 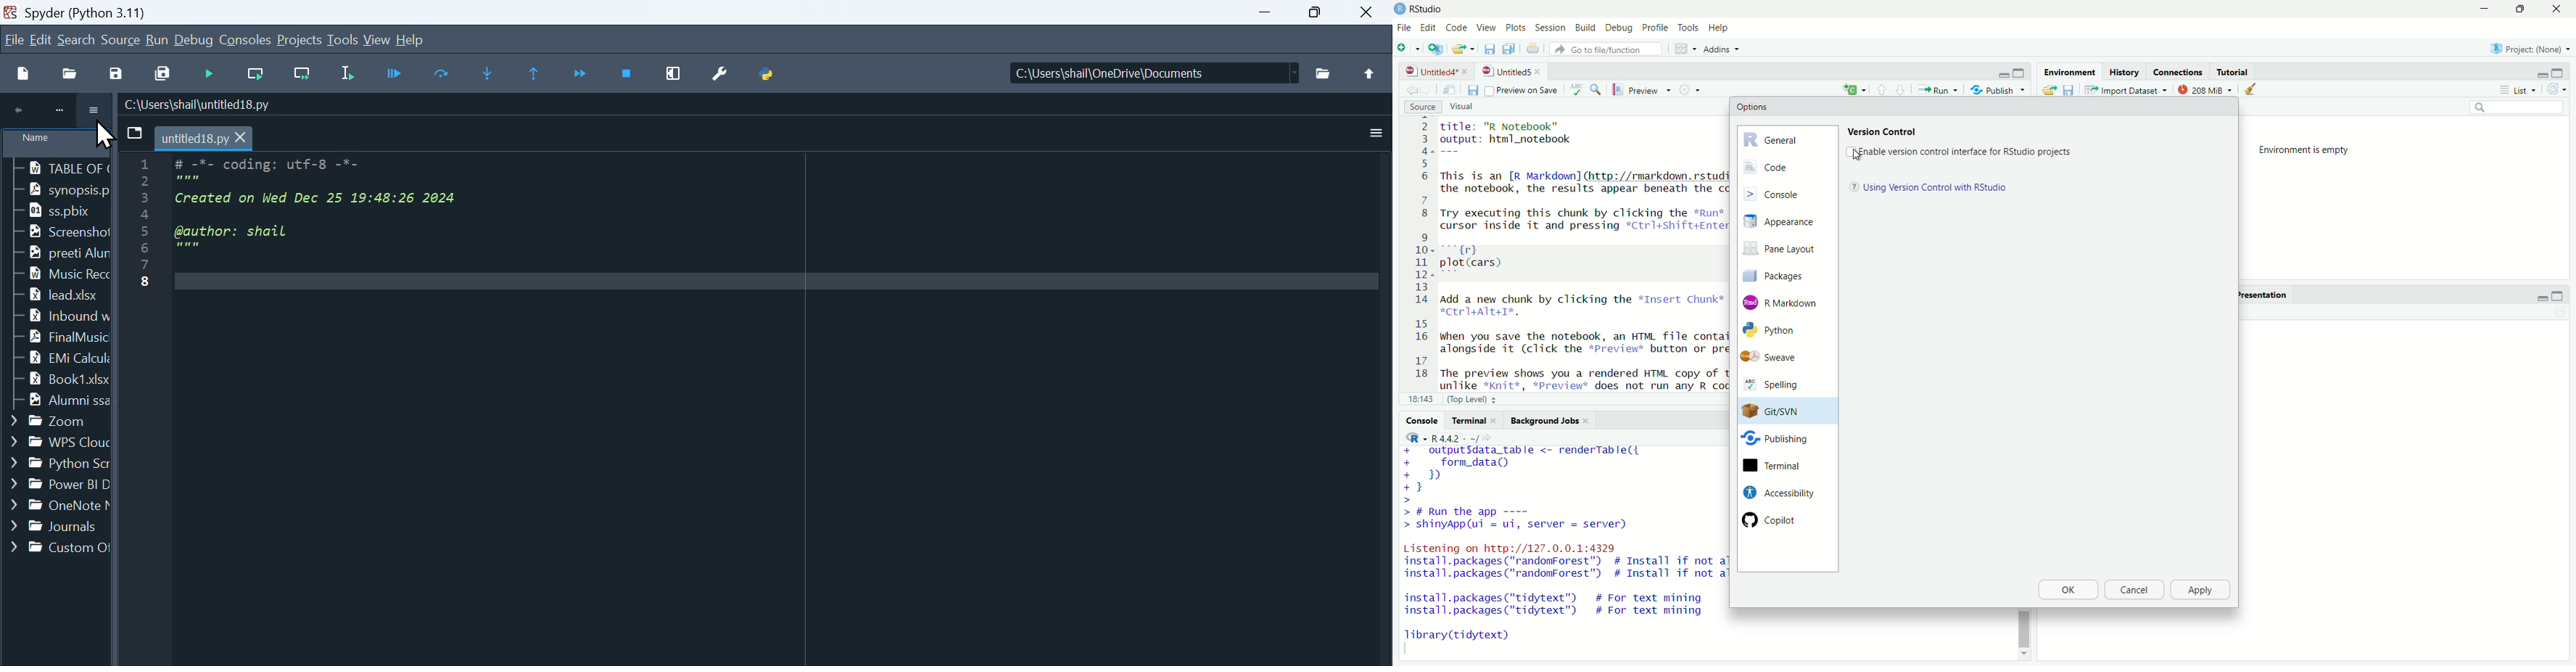 I want to click on Preview, so click(x=1642, y=90).